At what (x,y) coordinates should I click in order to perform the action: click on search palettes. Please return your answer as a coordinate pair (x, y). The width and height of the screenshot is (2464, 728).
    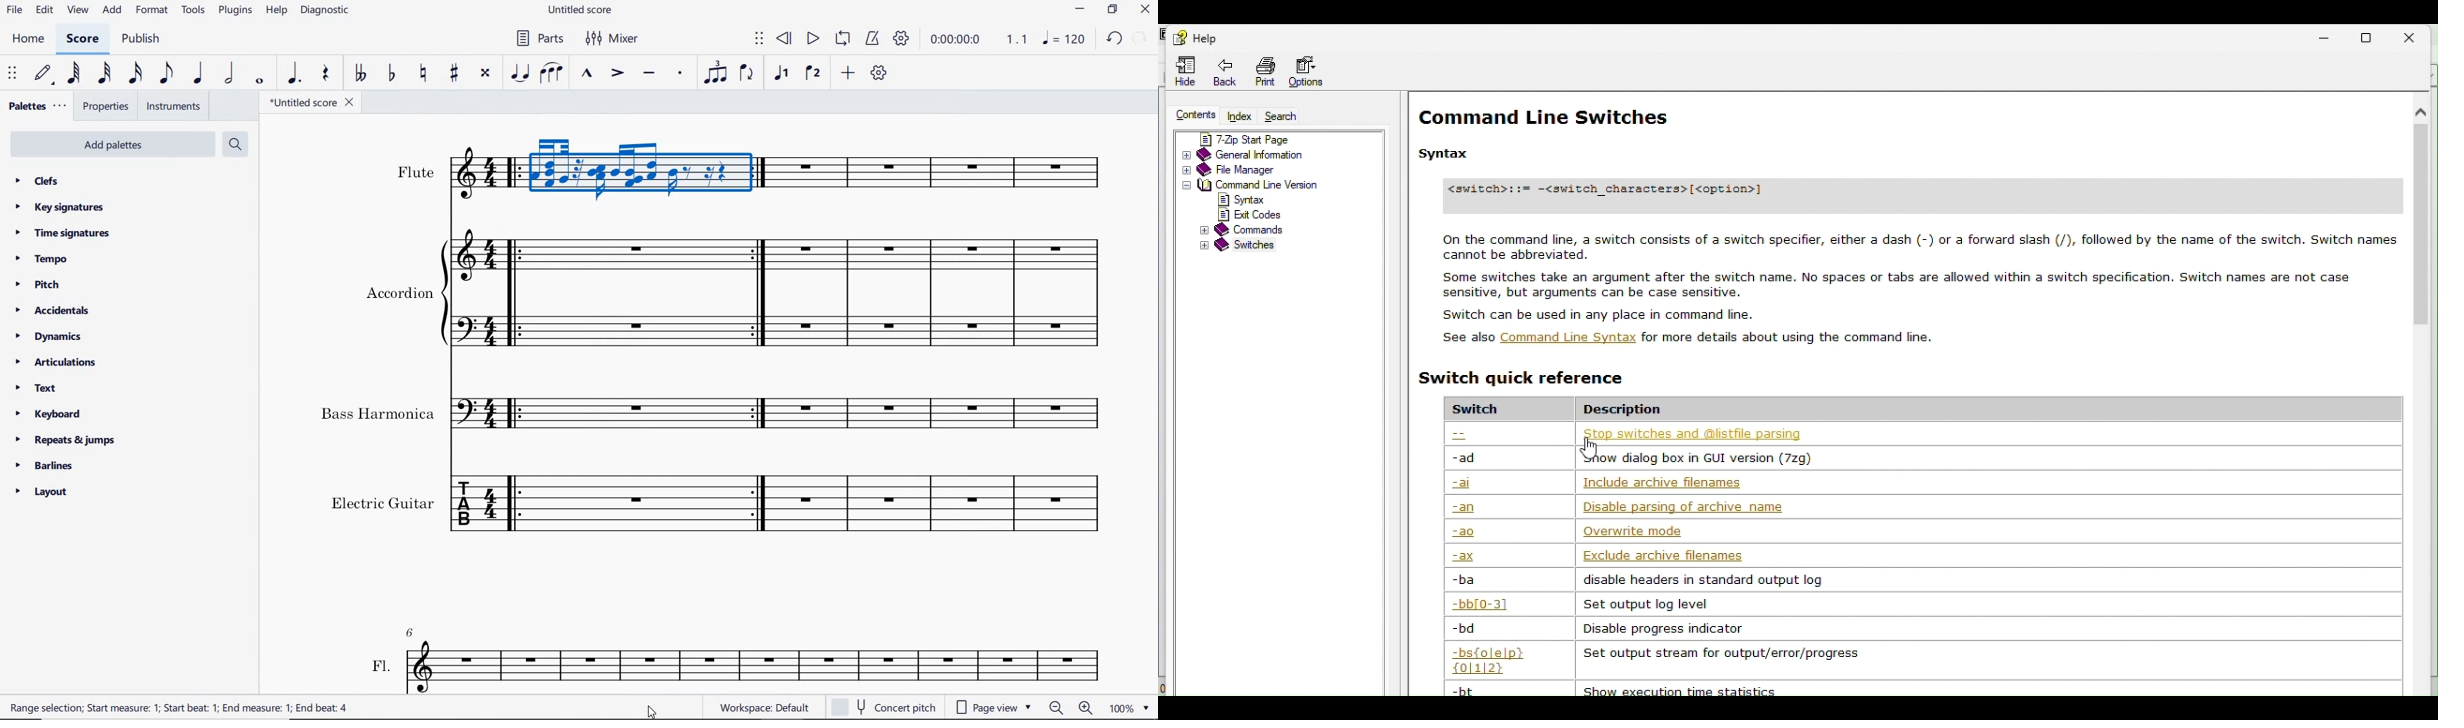
    Looking at the image, I should click on (237, 145).